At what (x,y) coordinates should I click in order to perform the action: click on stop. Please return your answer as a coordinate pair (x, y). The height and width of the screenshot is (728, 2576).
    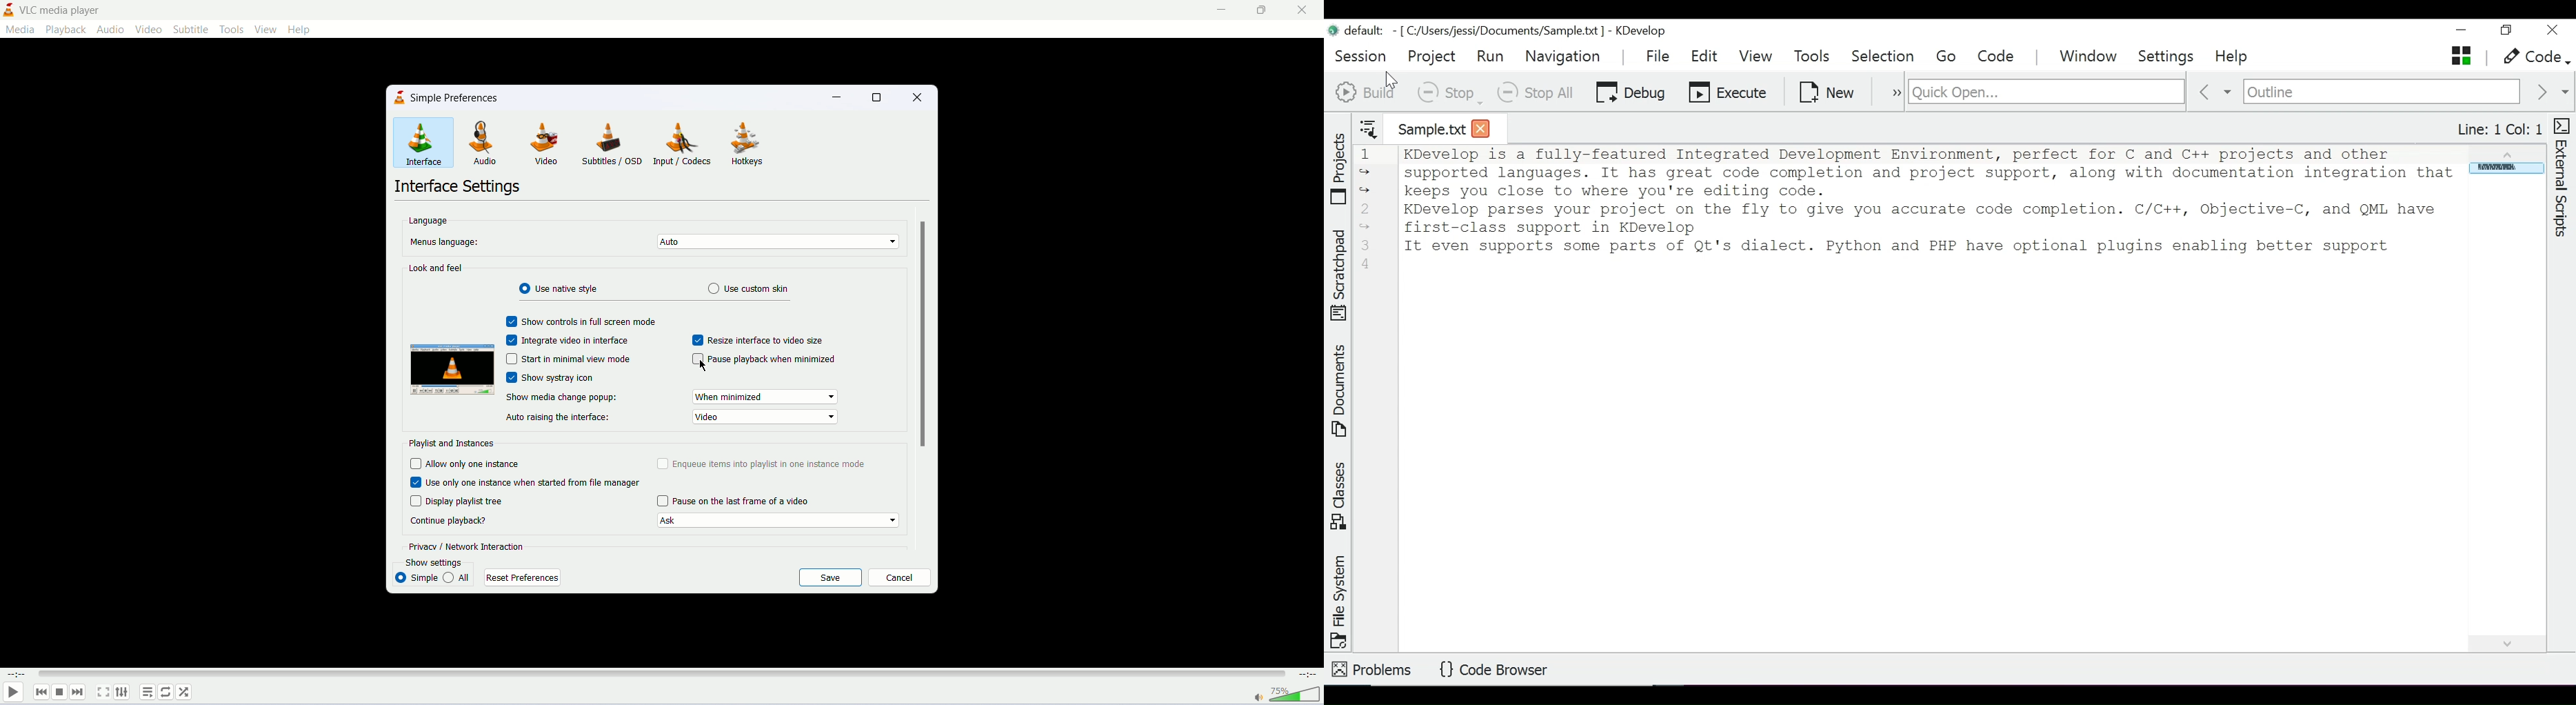
    Looking at the image, I should click on (59, 693).